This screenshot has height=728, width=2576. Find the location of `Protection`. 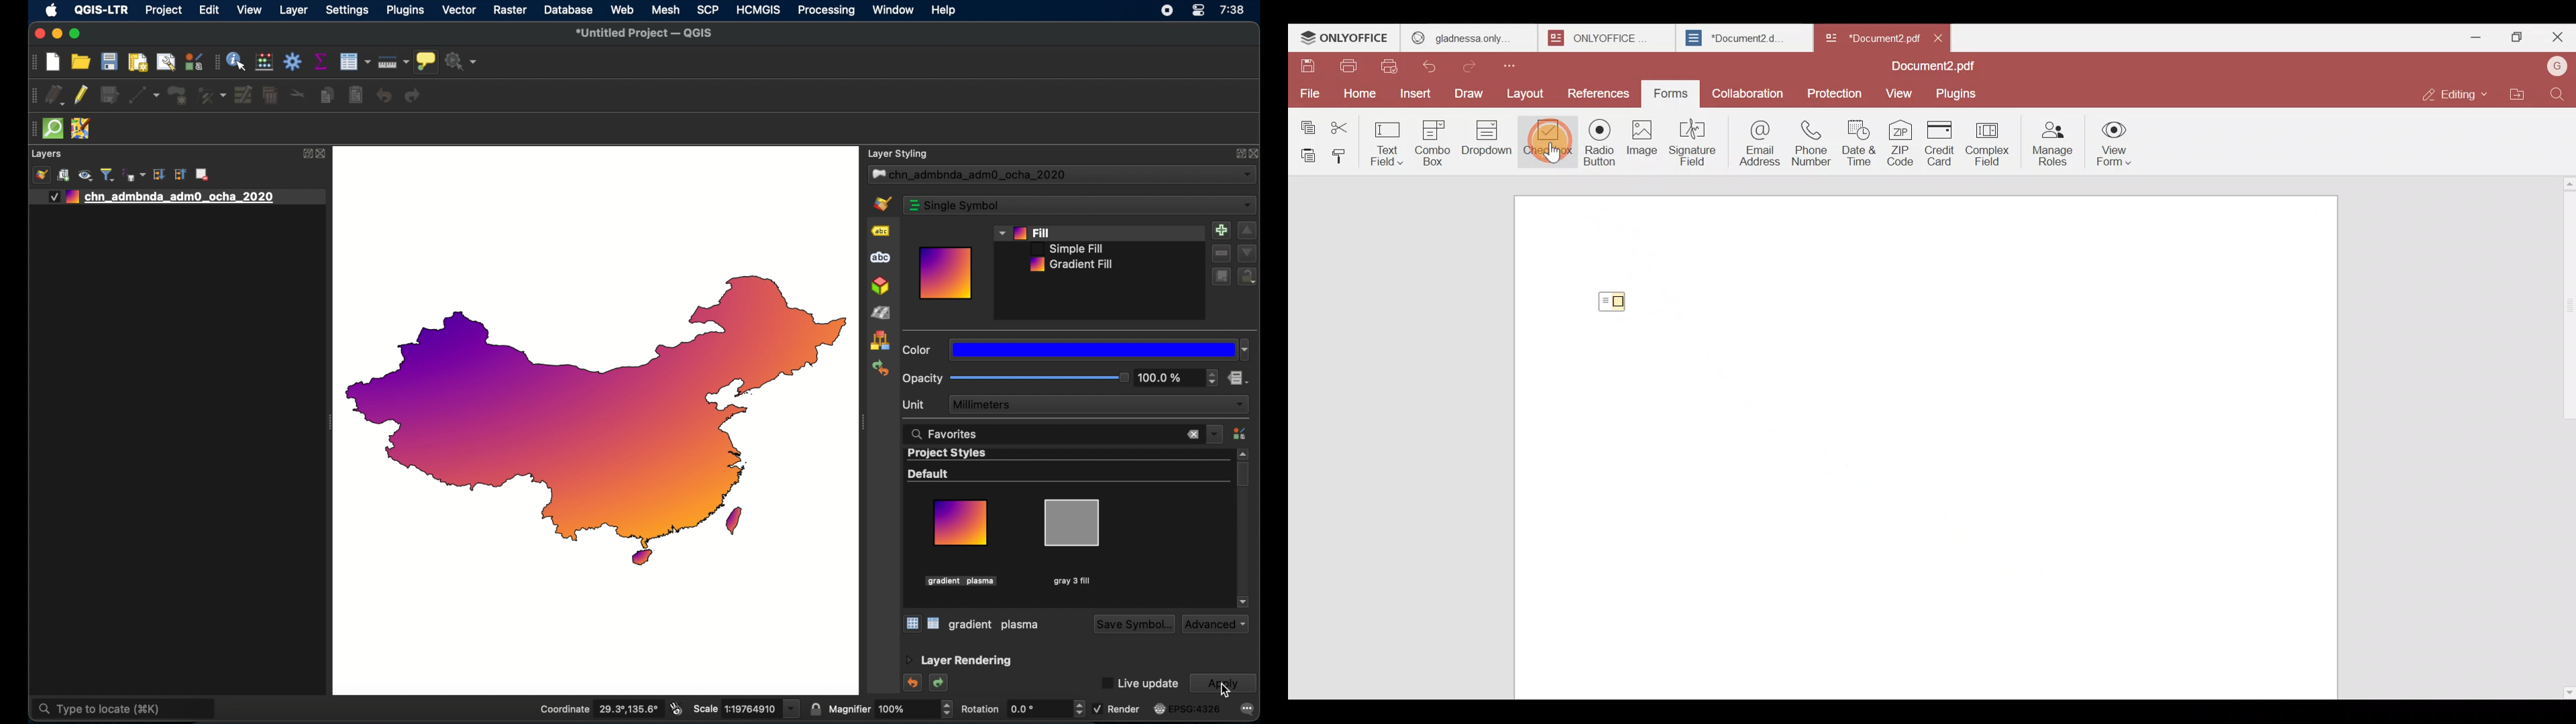

Protection is located at coordinates (1835, 93).